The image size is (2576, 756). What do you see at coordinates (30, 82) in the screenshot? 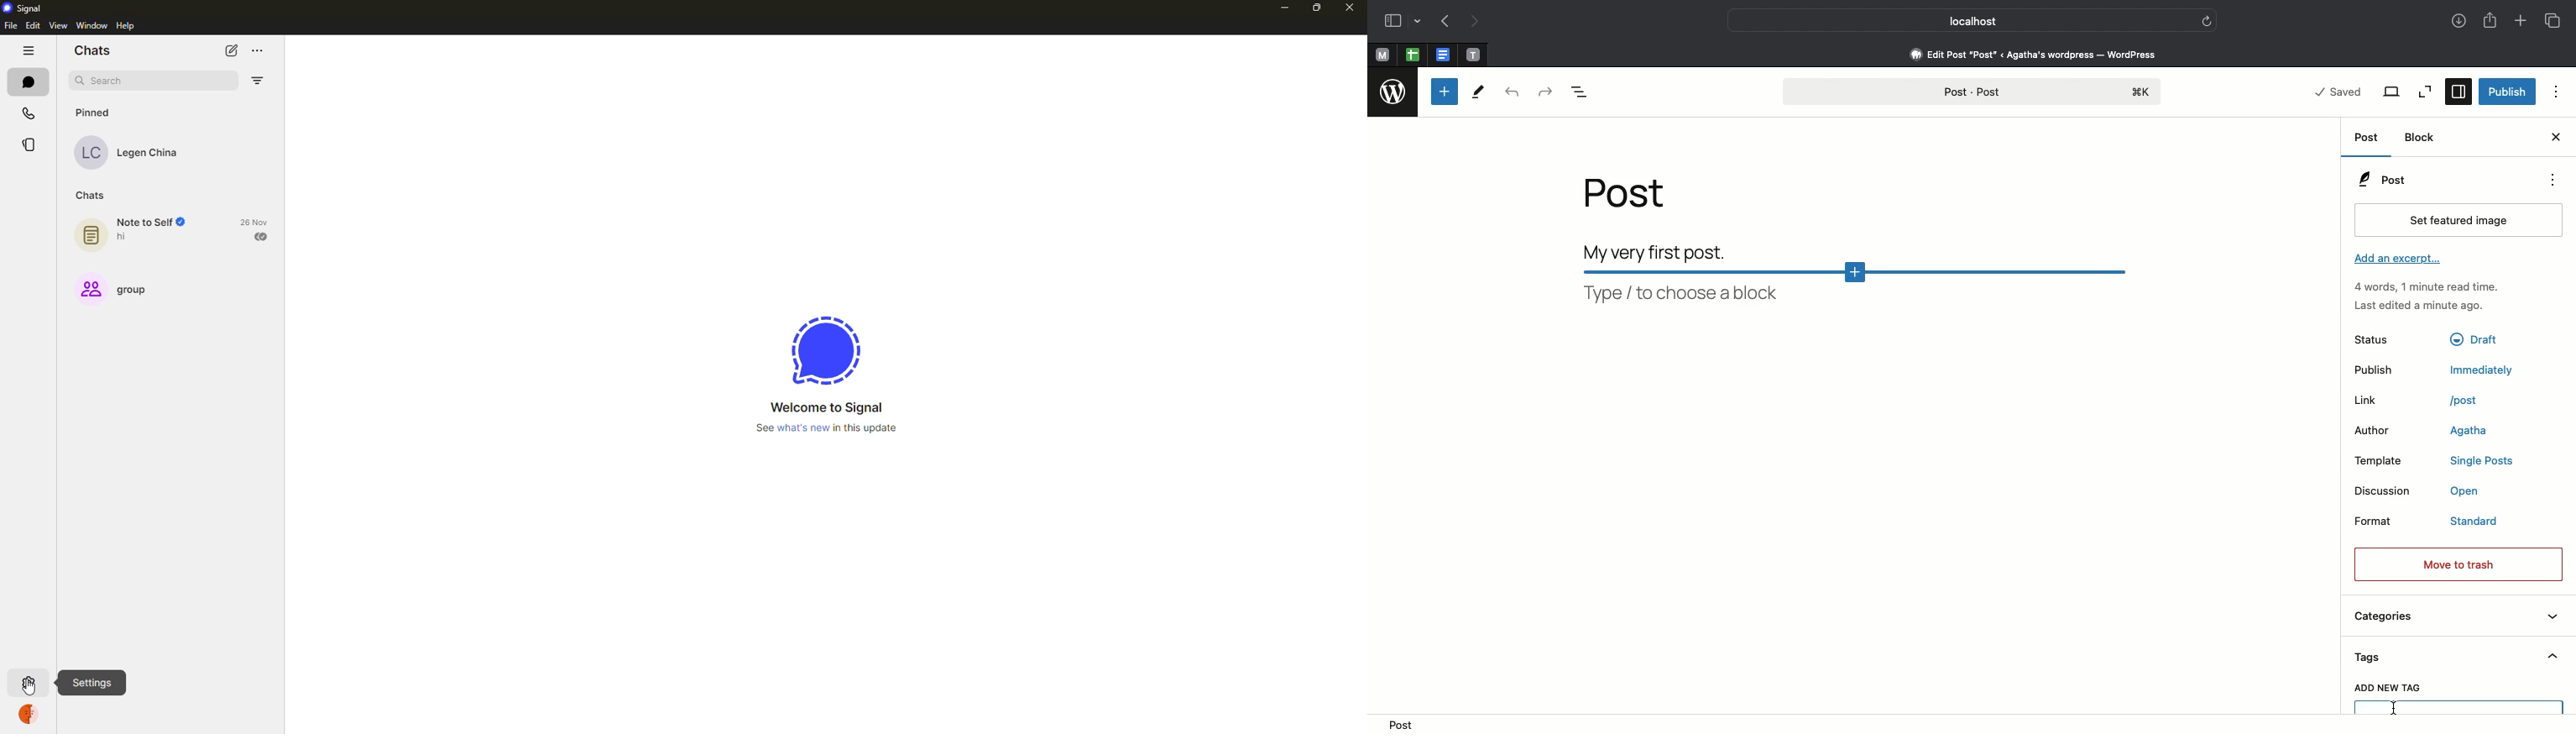
I see `chats` at bounding box center [30, 82].